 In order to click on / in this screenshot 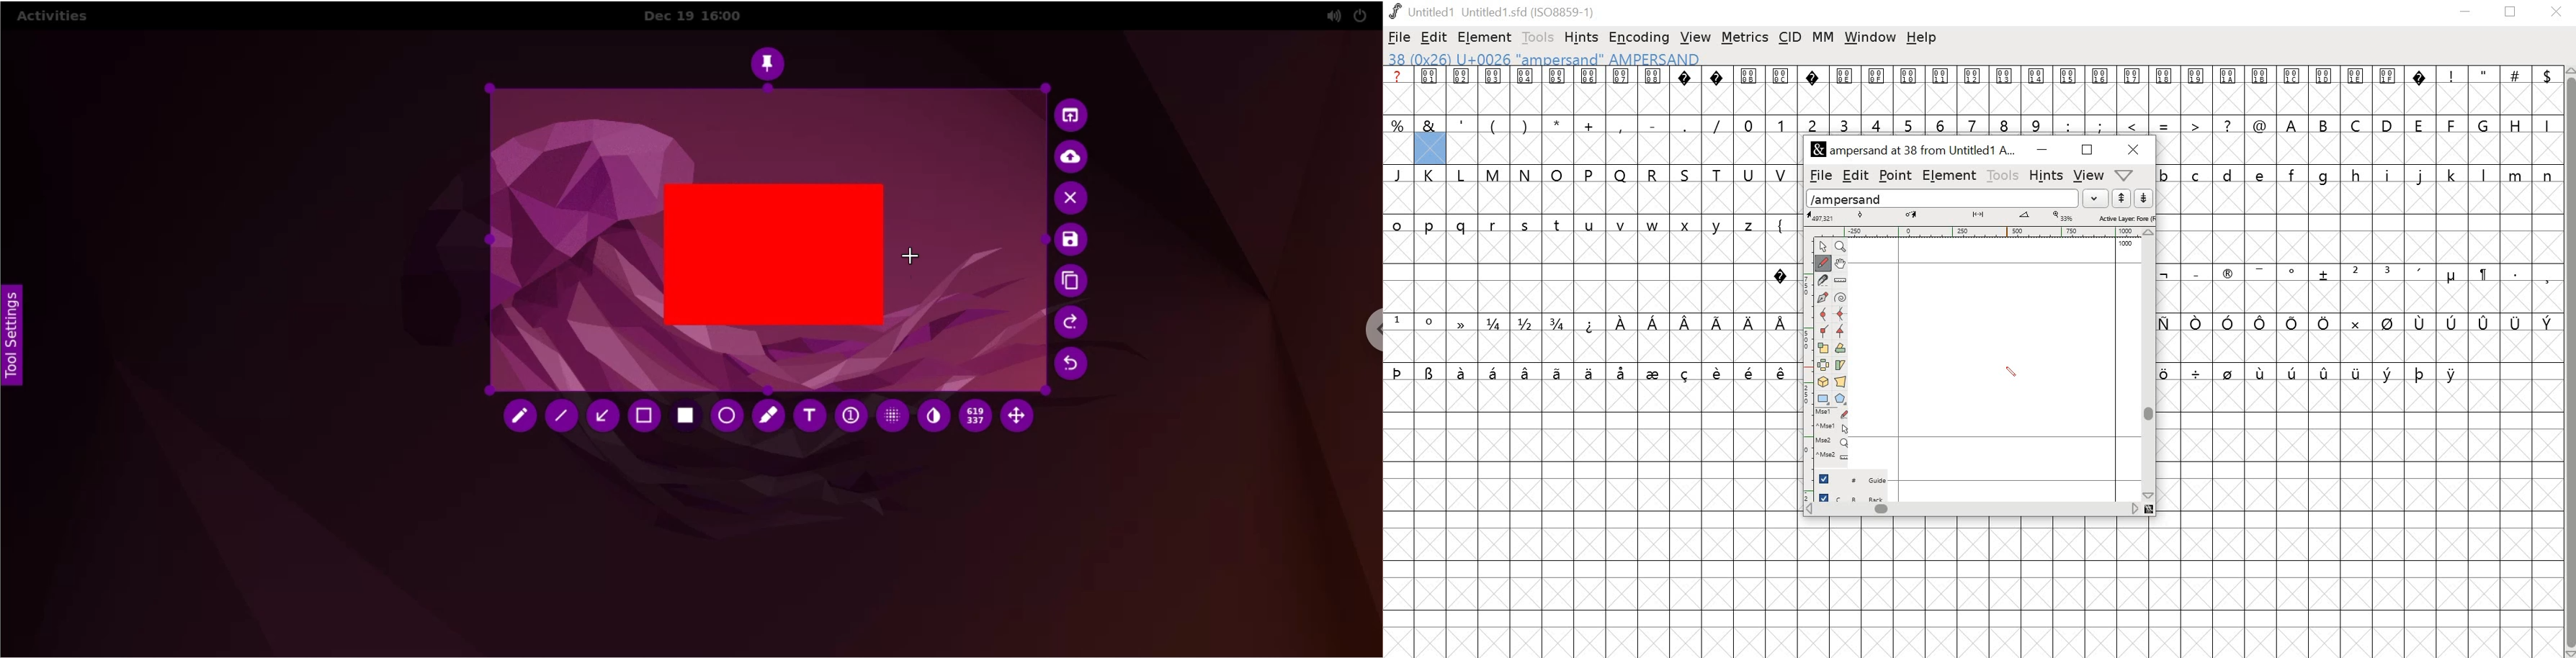, I will do `click(1717, 124)`.